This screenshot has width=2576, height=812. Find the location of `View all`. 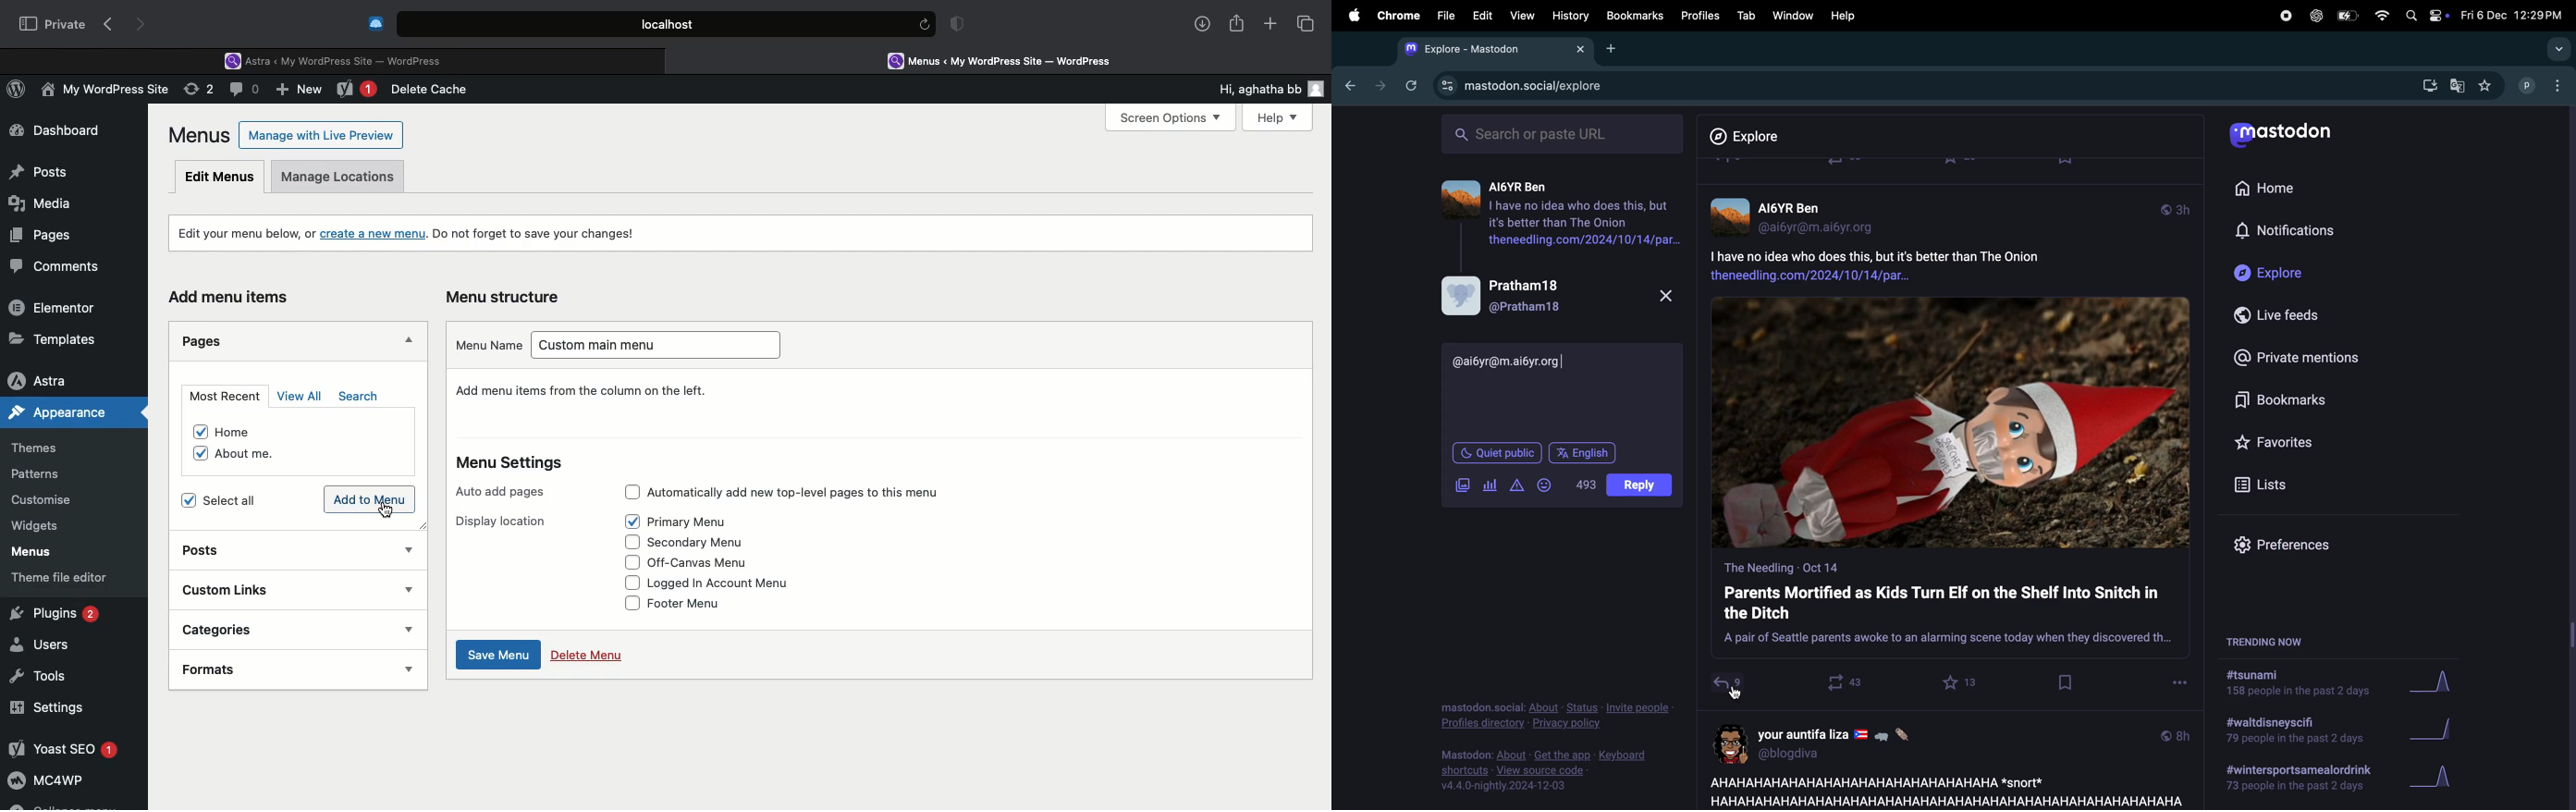

View all is located at coordinates (301, 396).